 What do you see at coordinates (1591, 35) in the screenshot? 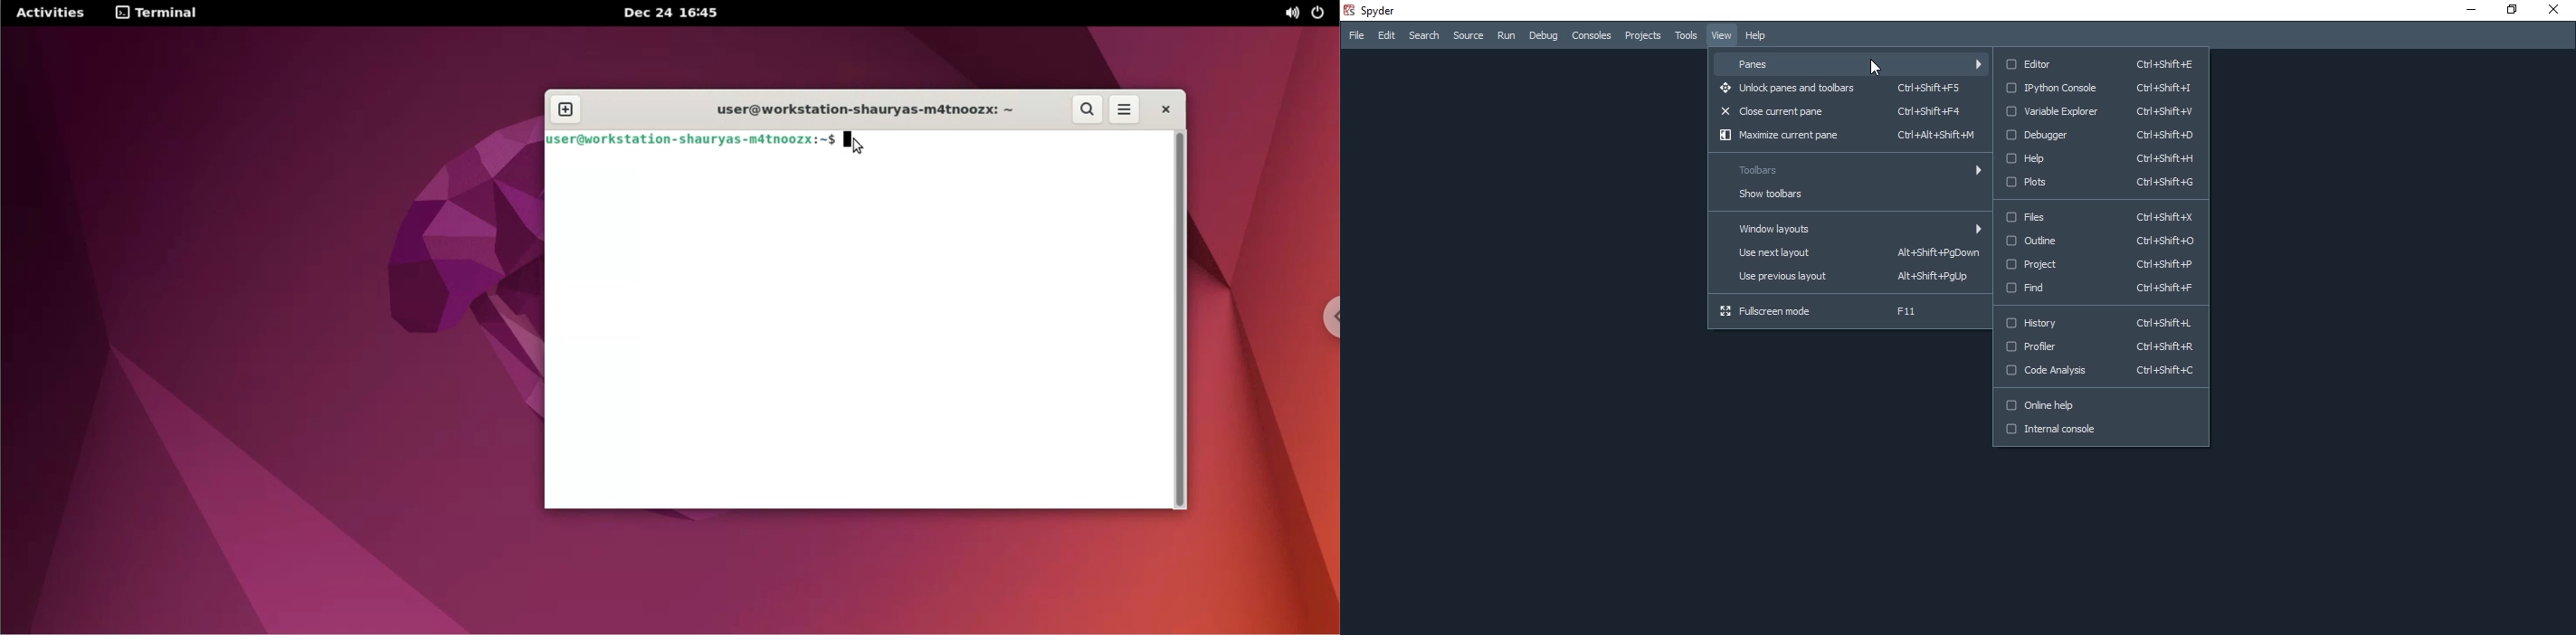
I see `Consoles` at bounding box center [1591, 35].